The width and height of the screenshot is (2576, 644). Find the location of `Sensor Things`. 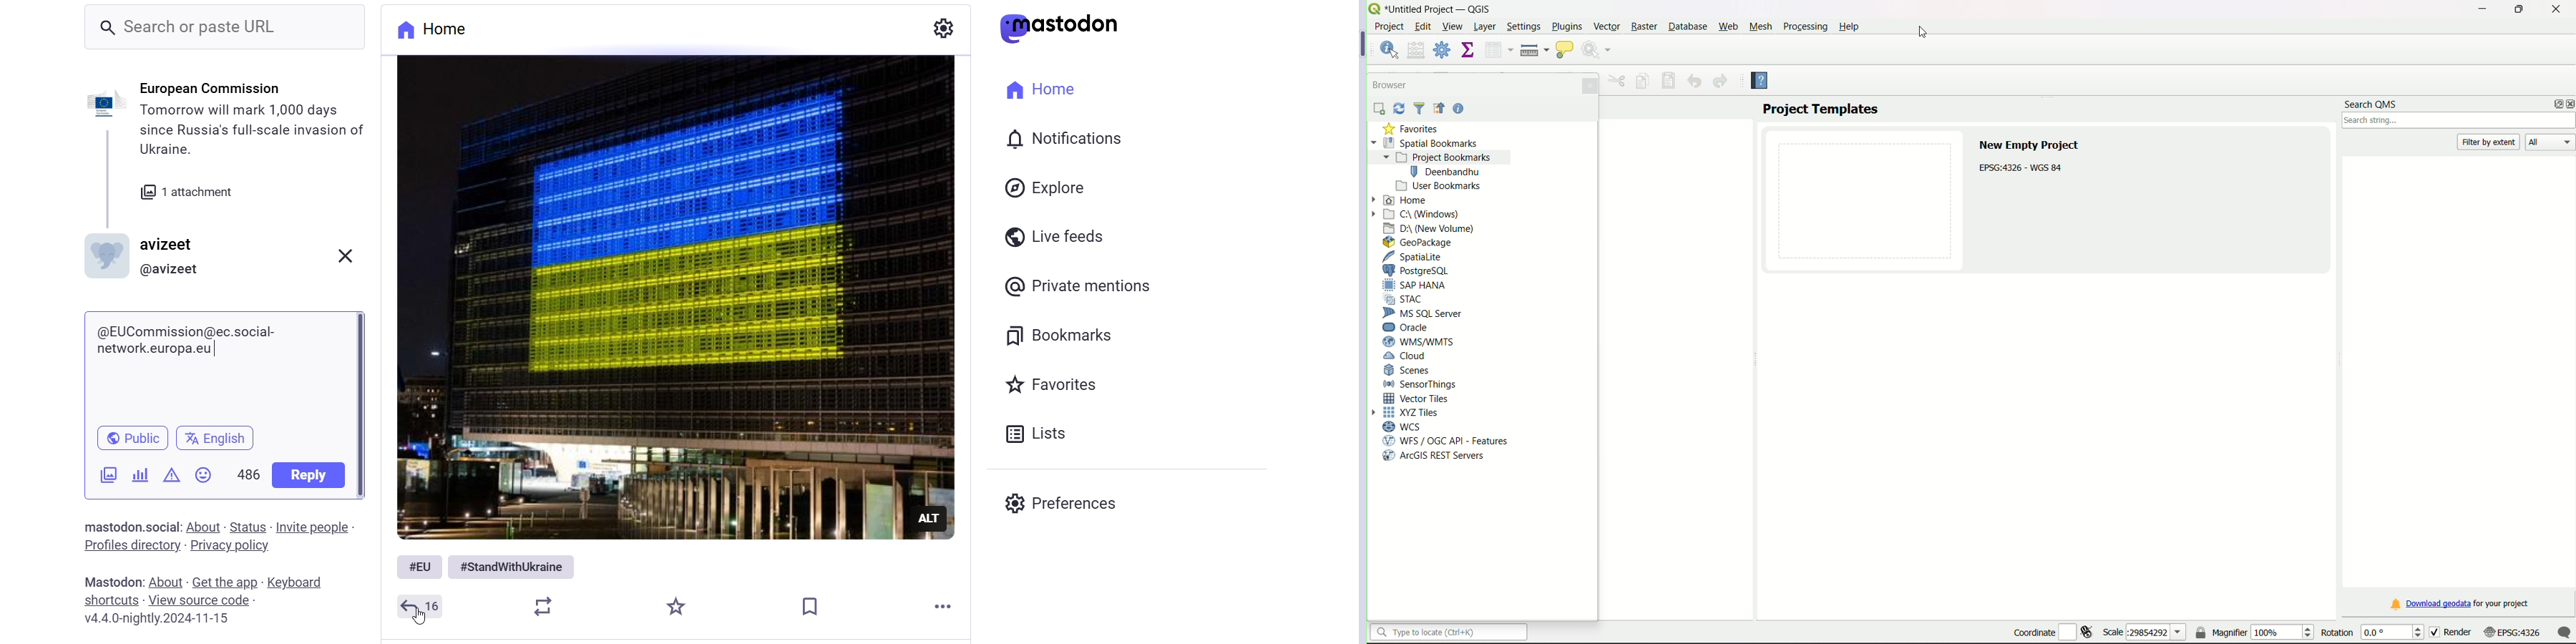

Sensor Things is located at coordinates (1423, 383).